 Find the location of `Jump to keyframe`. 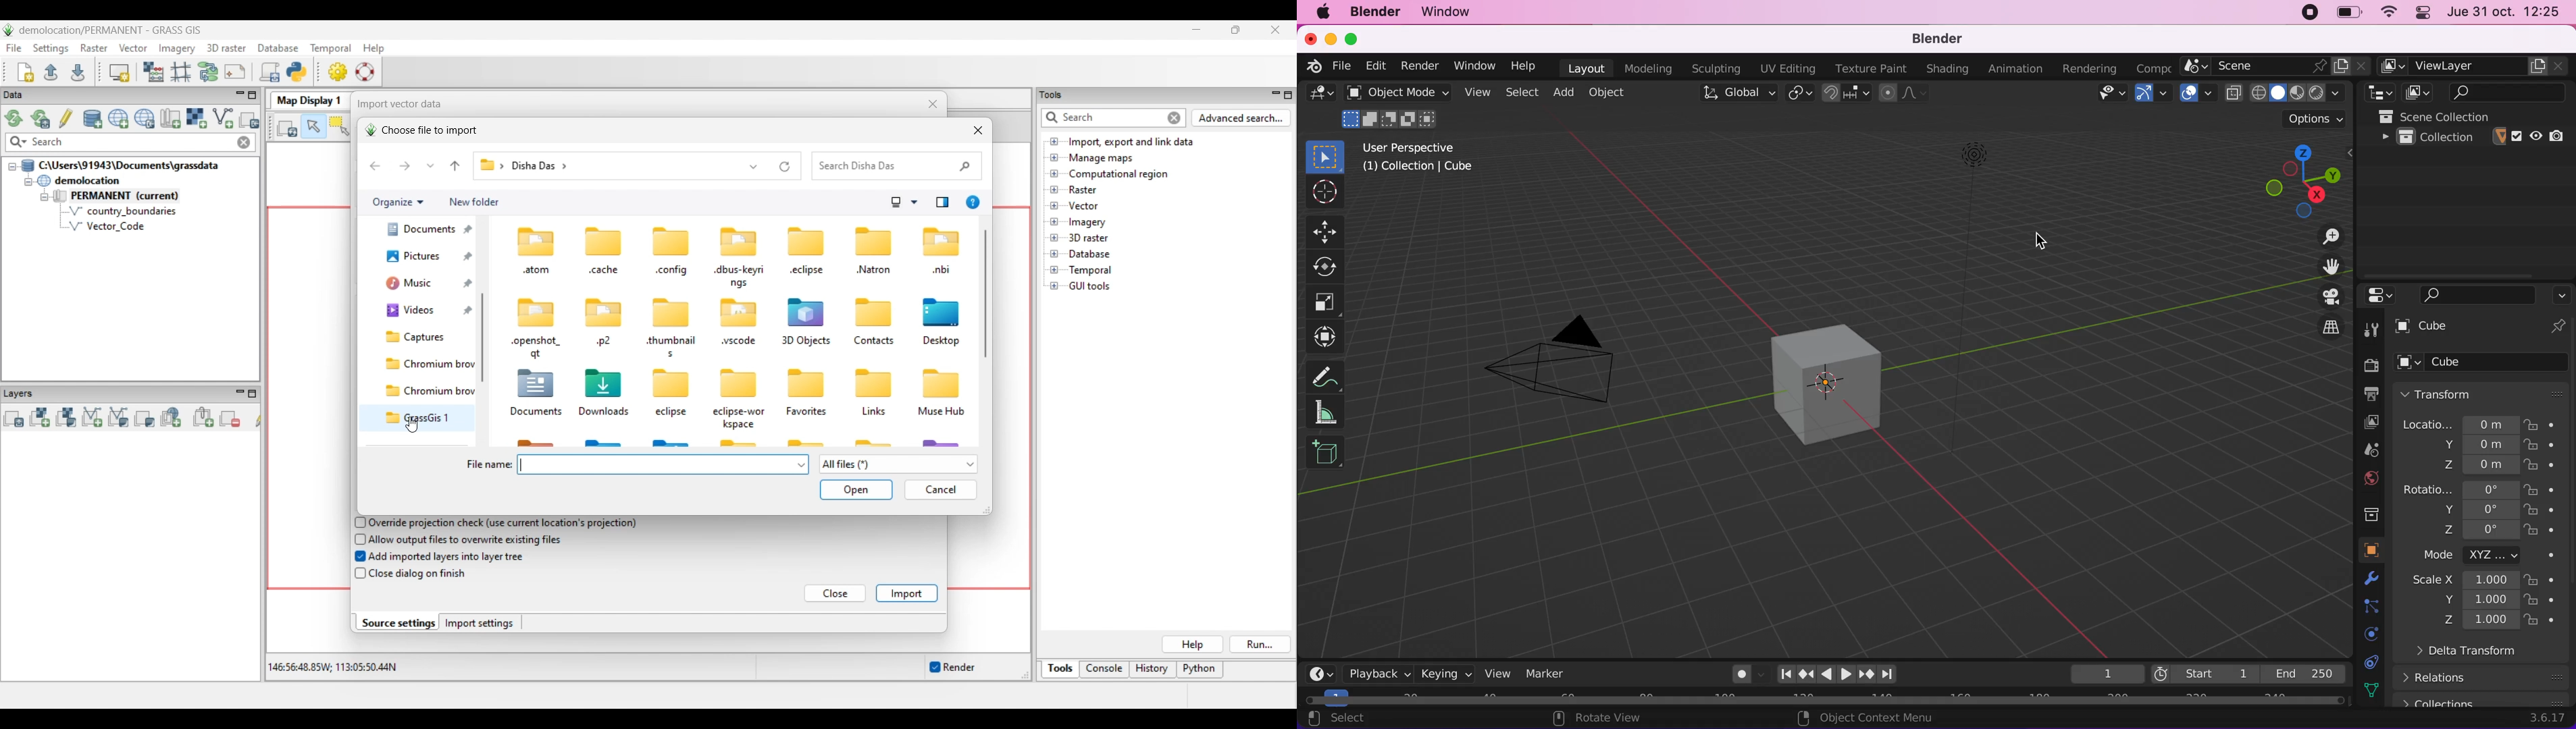

Jump to keyframe is located at coordinates (1805, 676).